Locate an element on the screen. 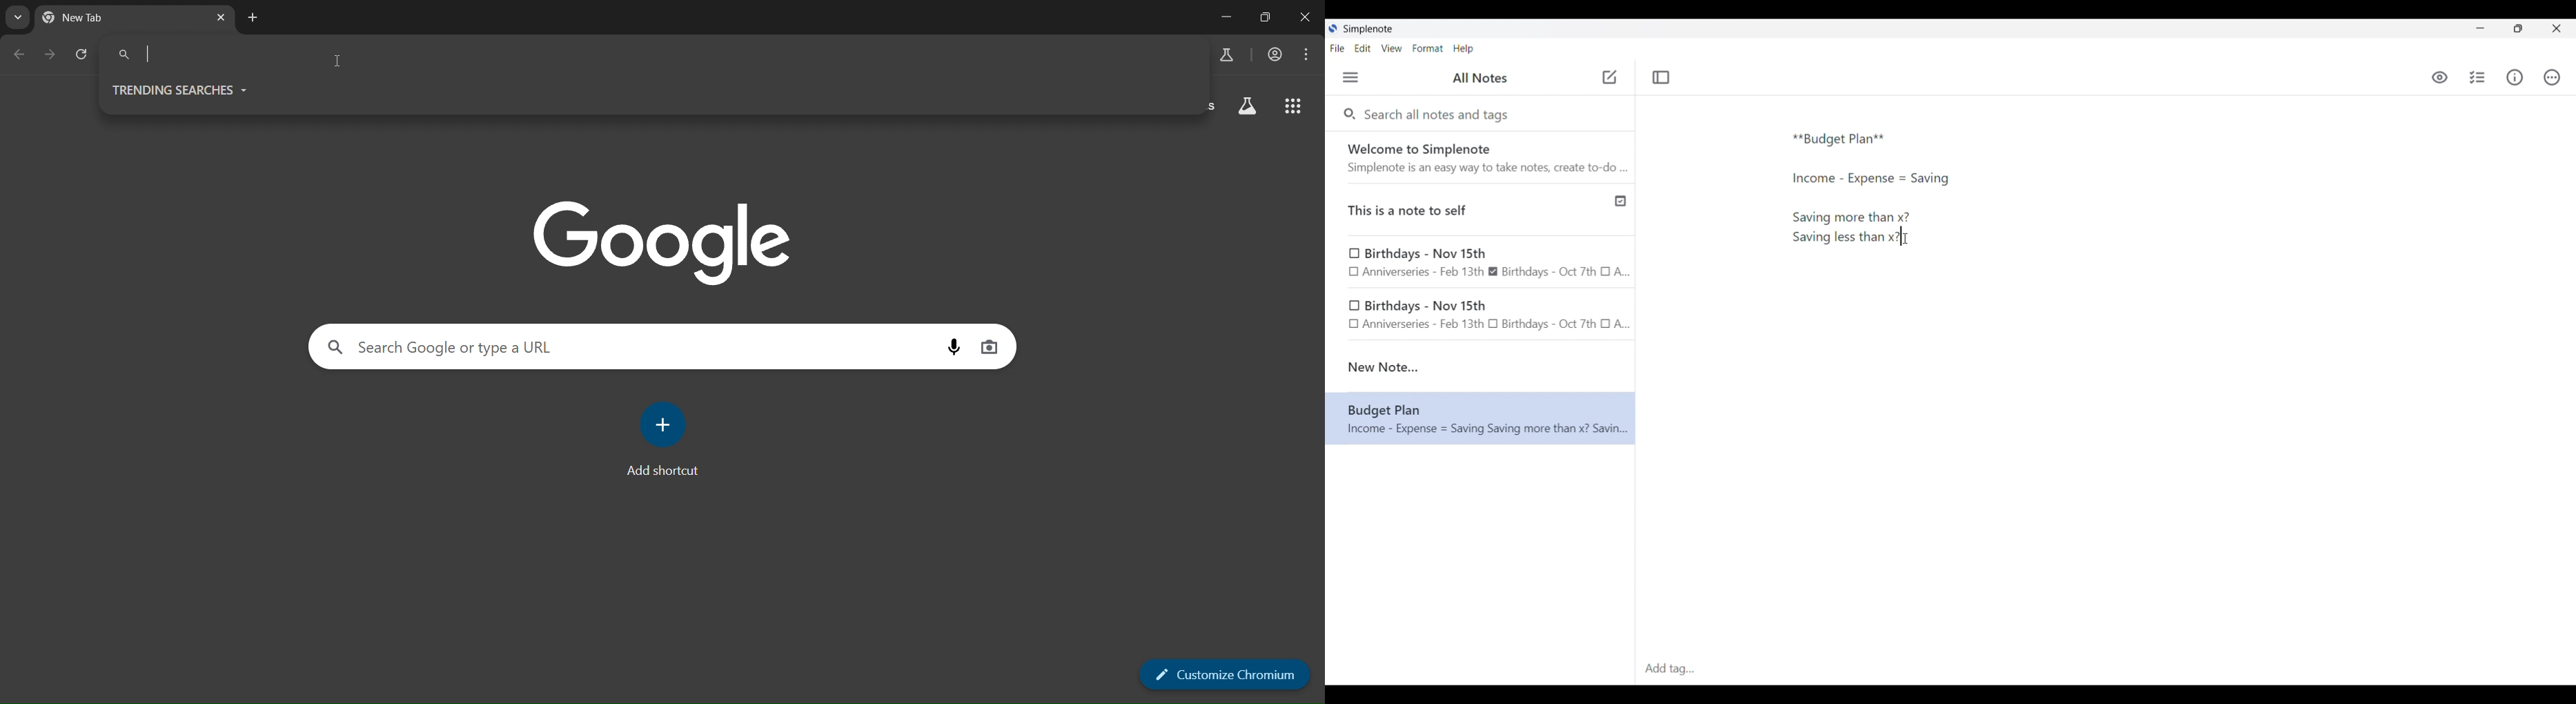 The width and height of the screenshot is (2576, 728). Cursor is located at coordinates (1905, 238).